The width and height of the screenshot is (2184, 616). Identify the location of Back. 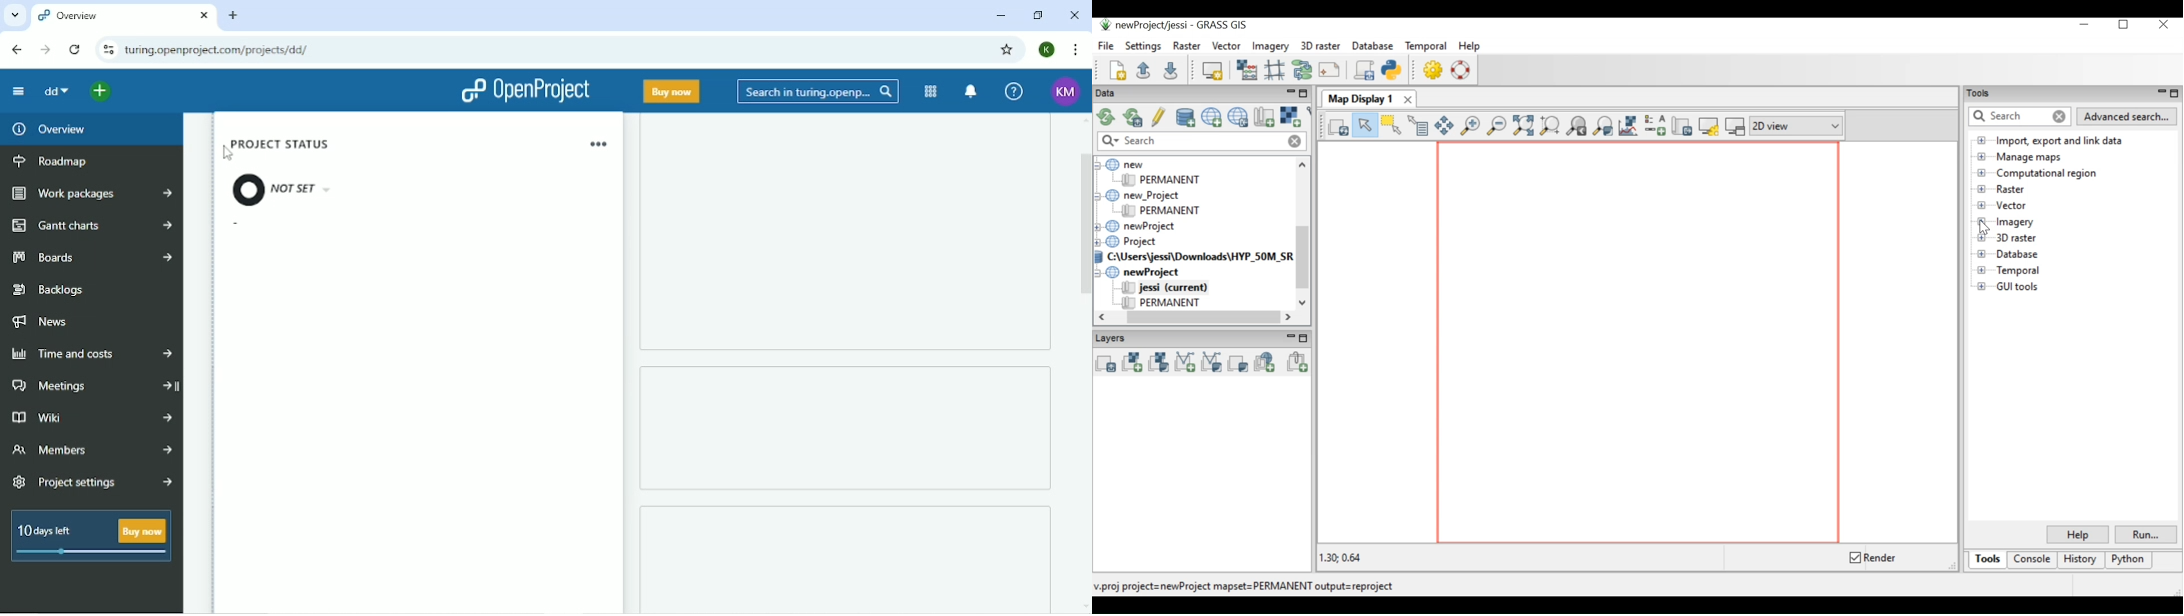
(17, 49).